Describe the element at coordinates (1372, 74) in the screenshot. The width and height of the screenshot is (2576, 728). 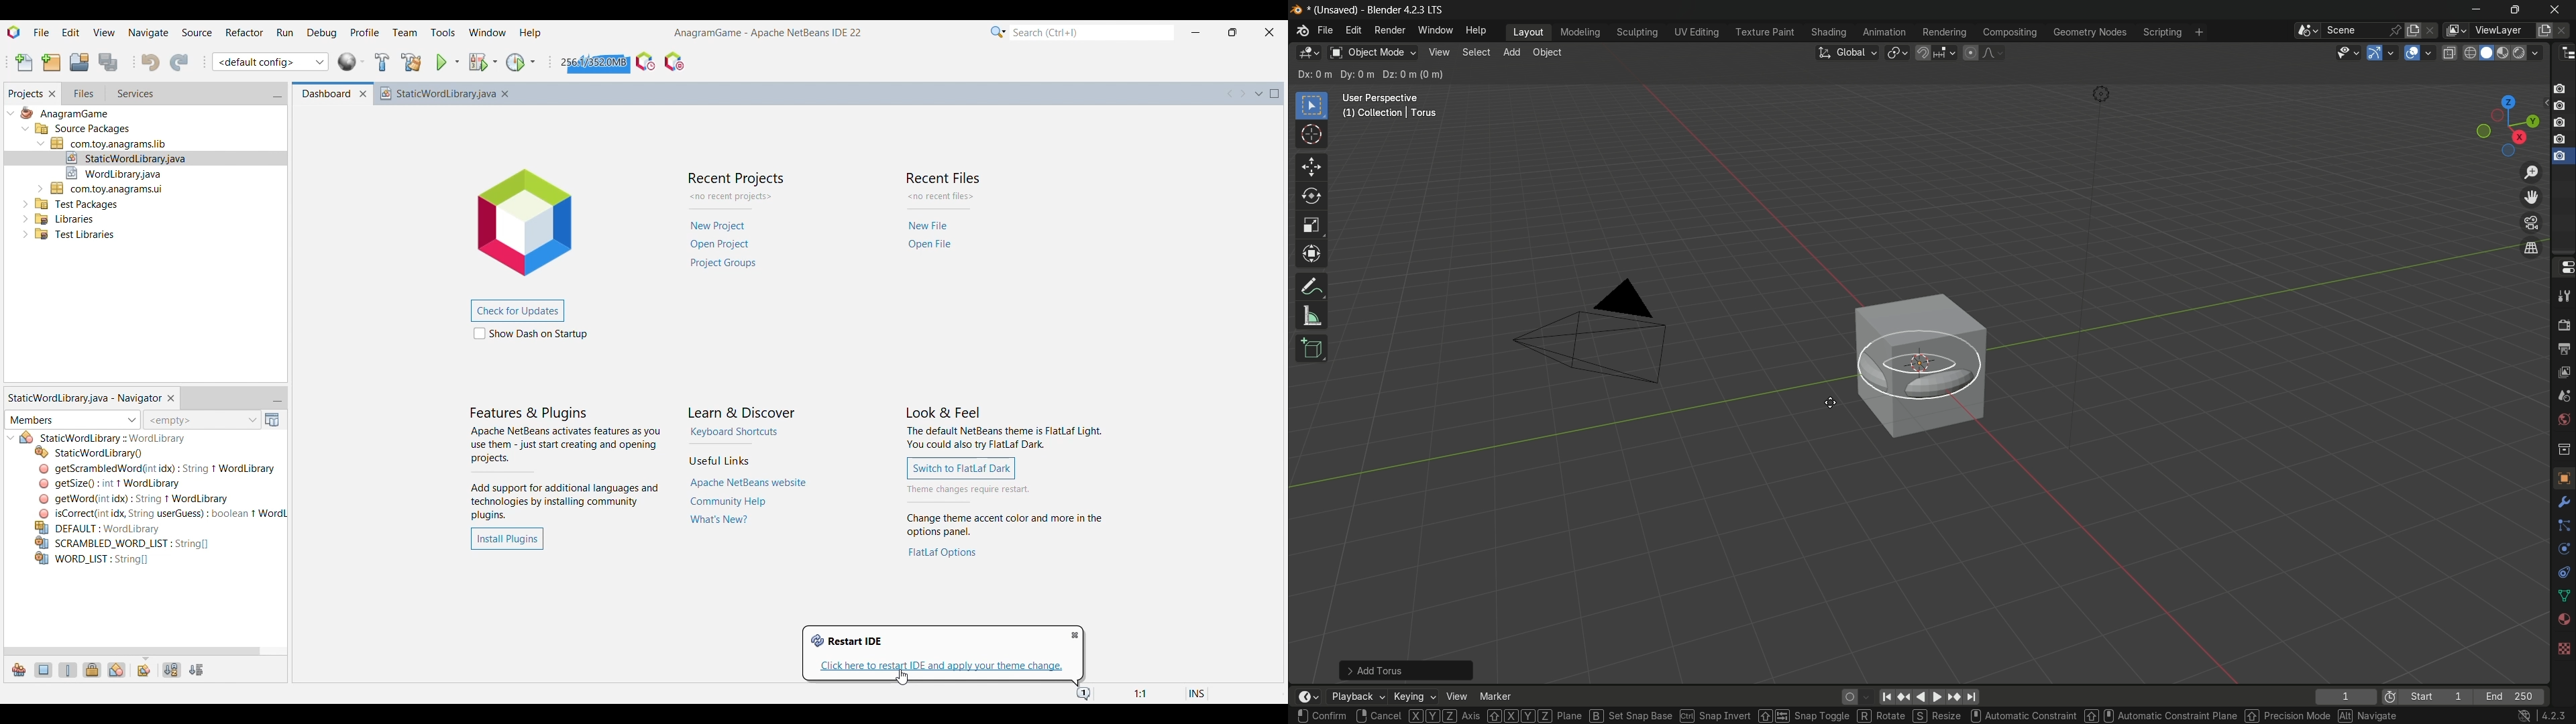
I see `Dx:0m Dy:0m Dz:0m (0m)` at that location.